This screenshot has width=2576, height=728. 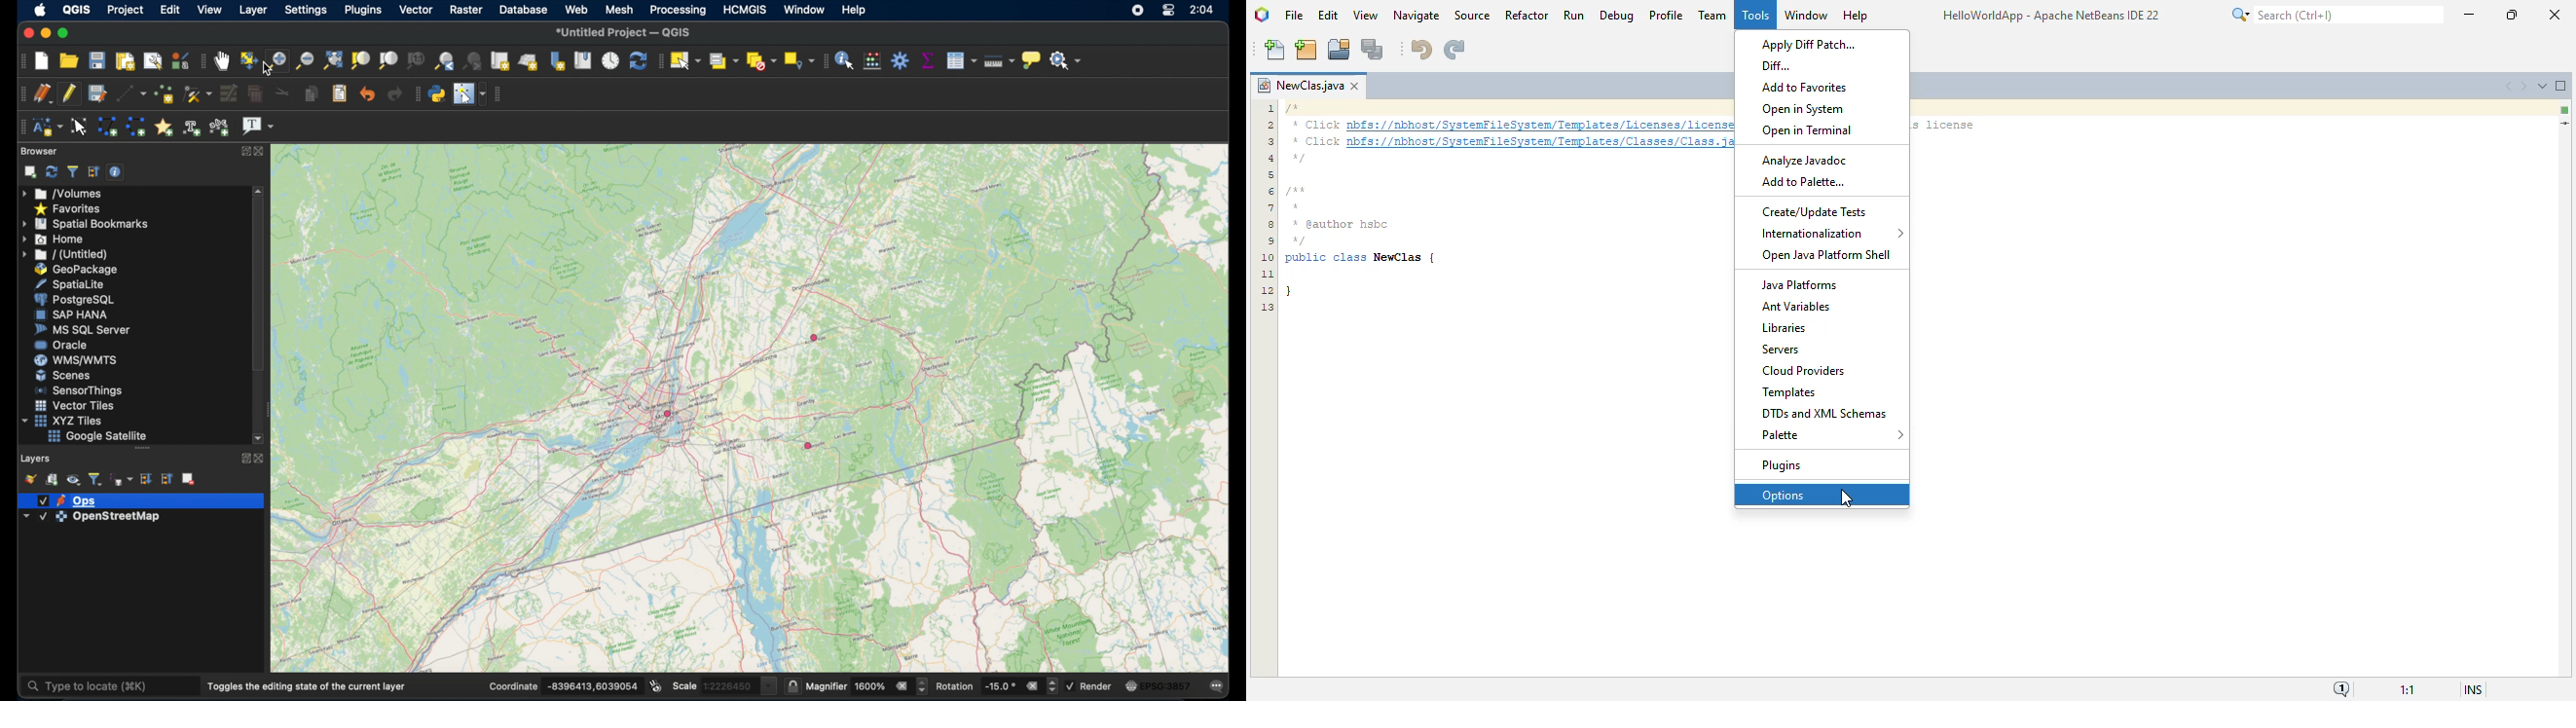 What do you see at coordinates (305, 685) in the screenshot?
I see `toggles the editing state of current layer` at bounding box center [305, 685].